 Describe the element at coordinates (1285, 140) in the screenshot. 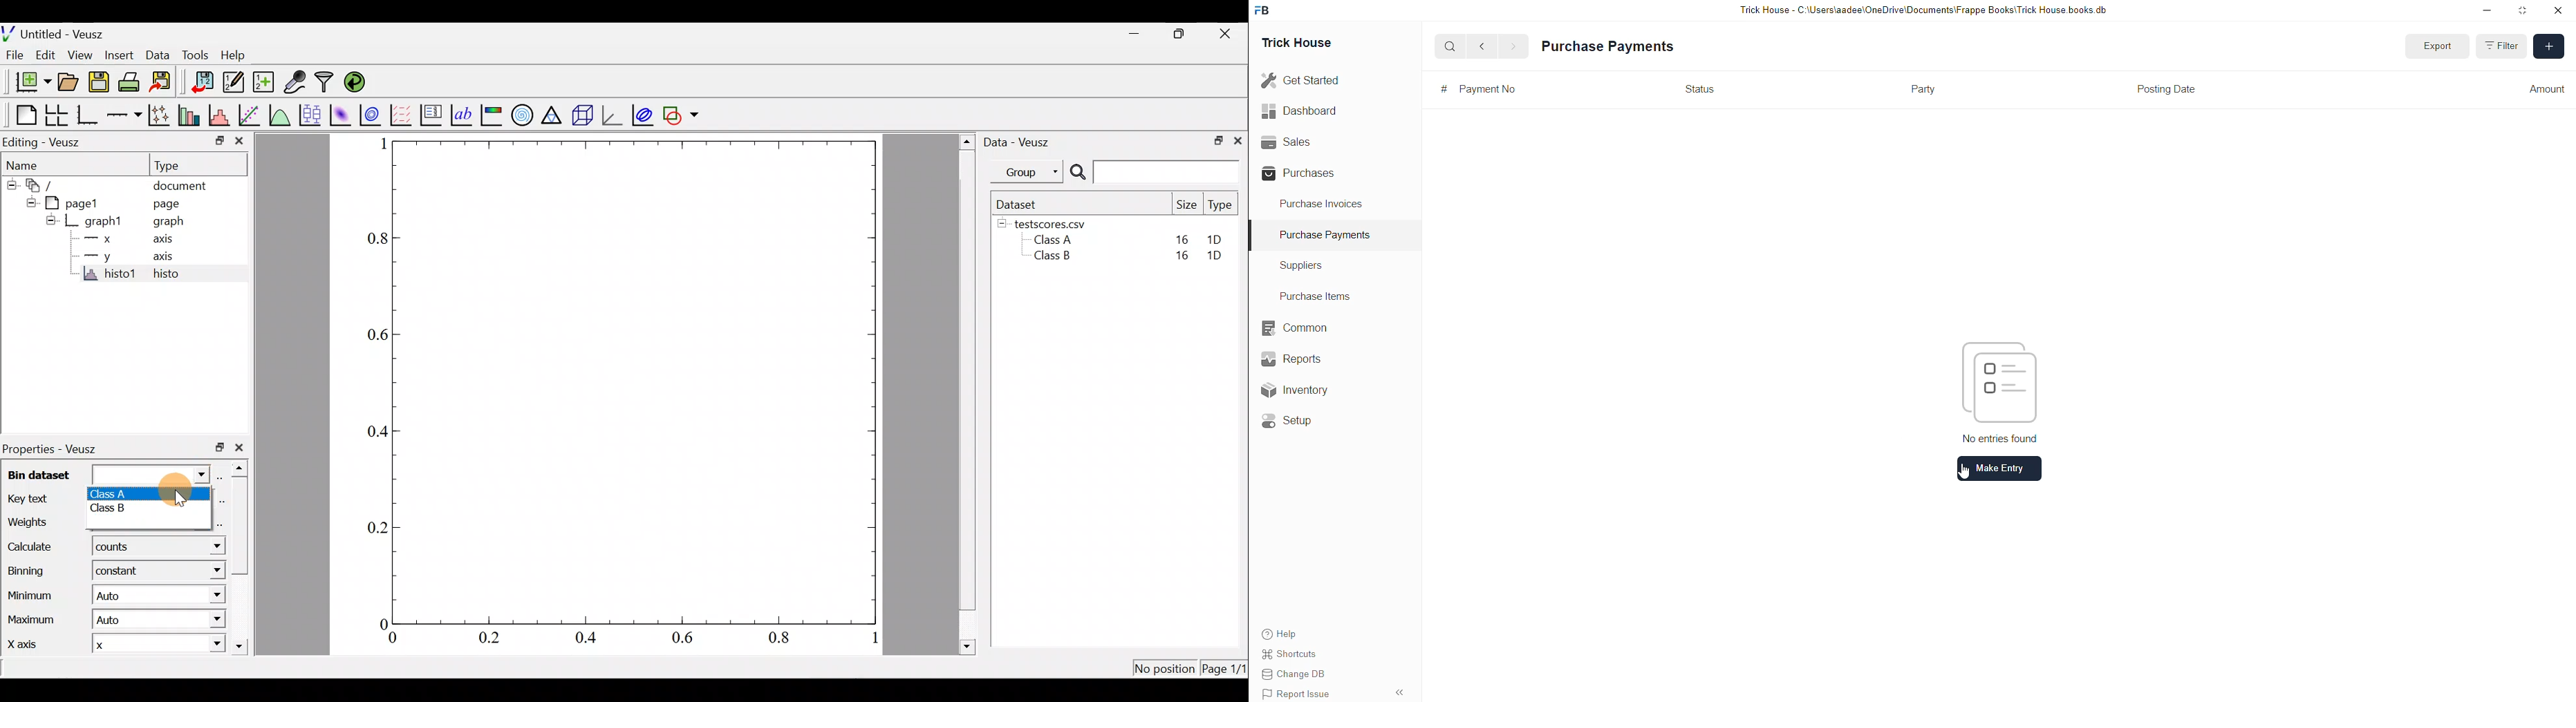

I see `Sales` at that location.